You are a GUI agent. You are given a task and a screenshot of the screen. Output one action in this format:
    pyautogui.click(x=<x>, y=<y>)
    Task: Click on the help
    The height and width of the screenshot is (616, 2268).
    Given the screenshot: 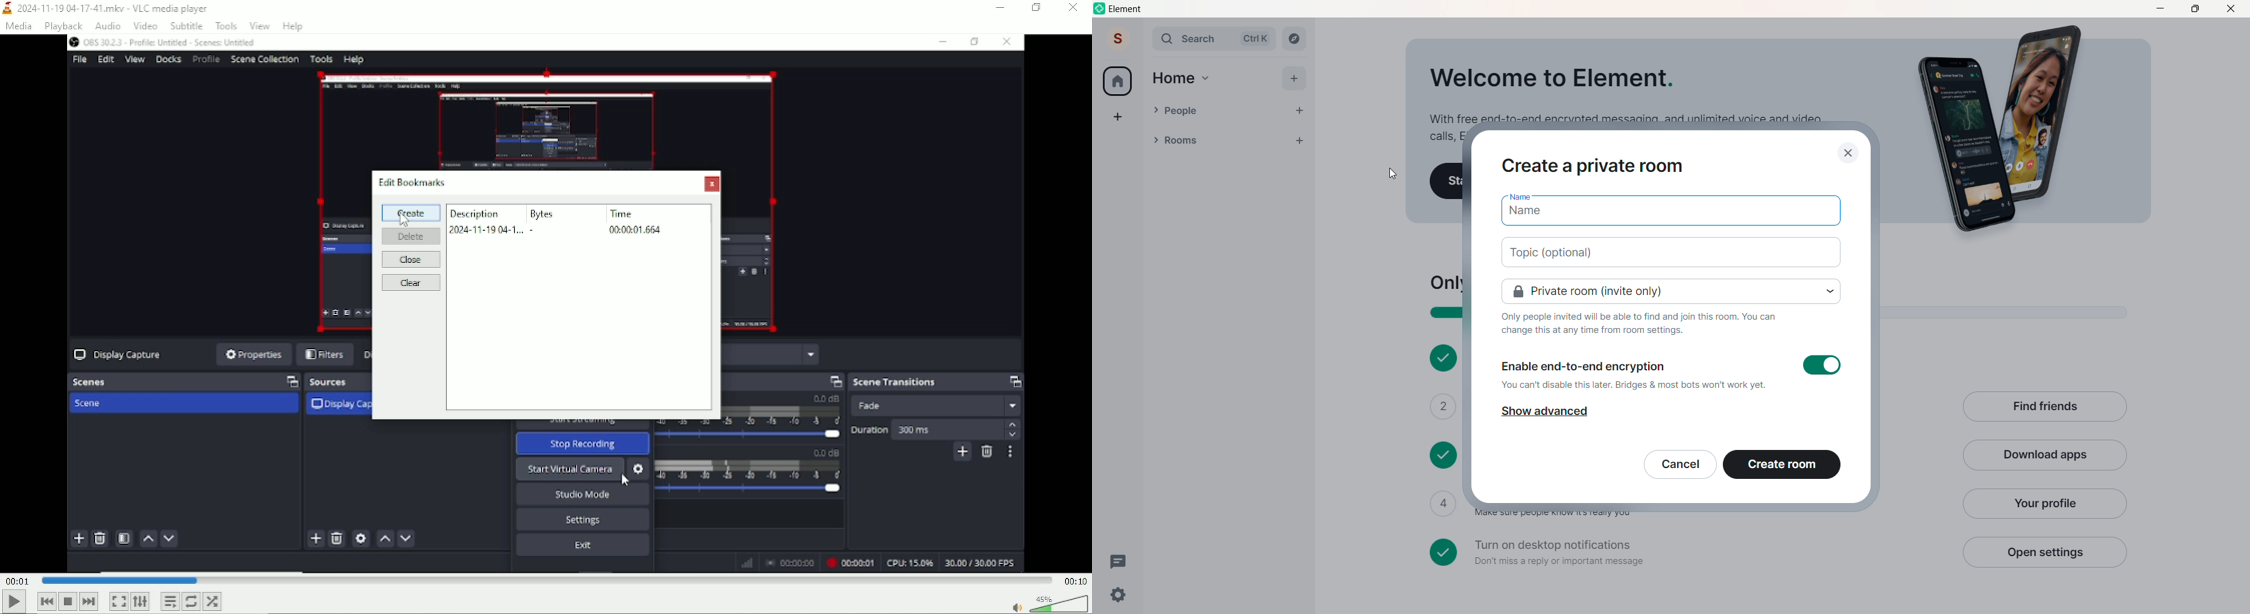 What is the action you would take?
    pyautogui.click(x=295, y=25)
    